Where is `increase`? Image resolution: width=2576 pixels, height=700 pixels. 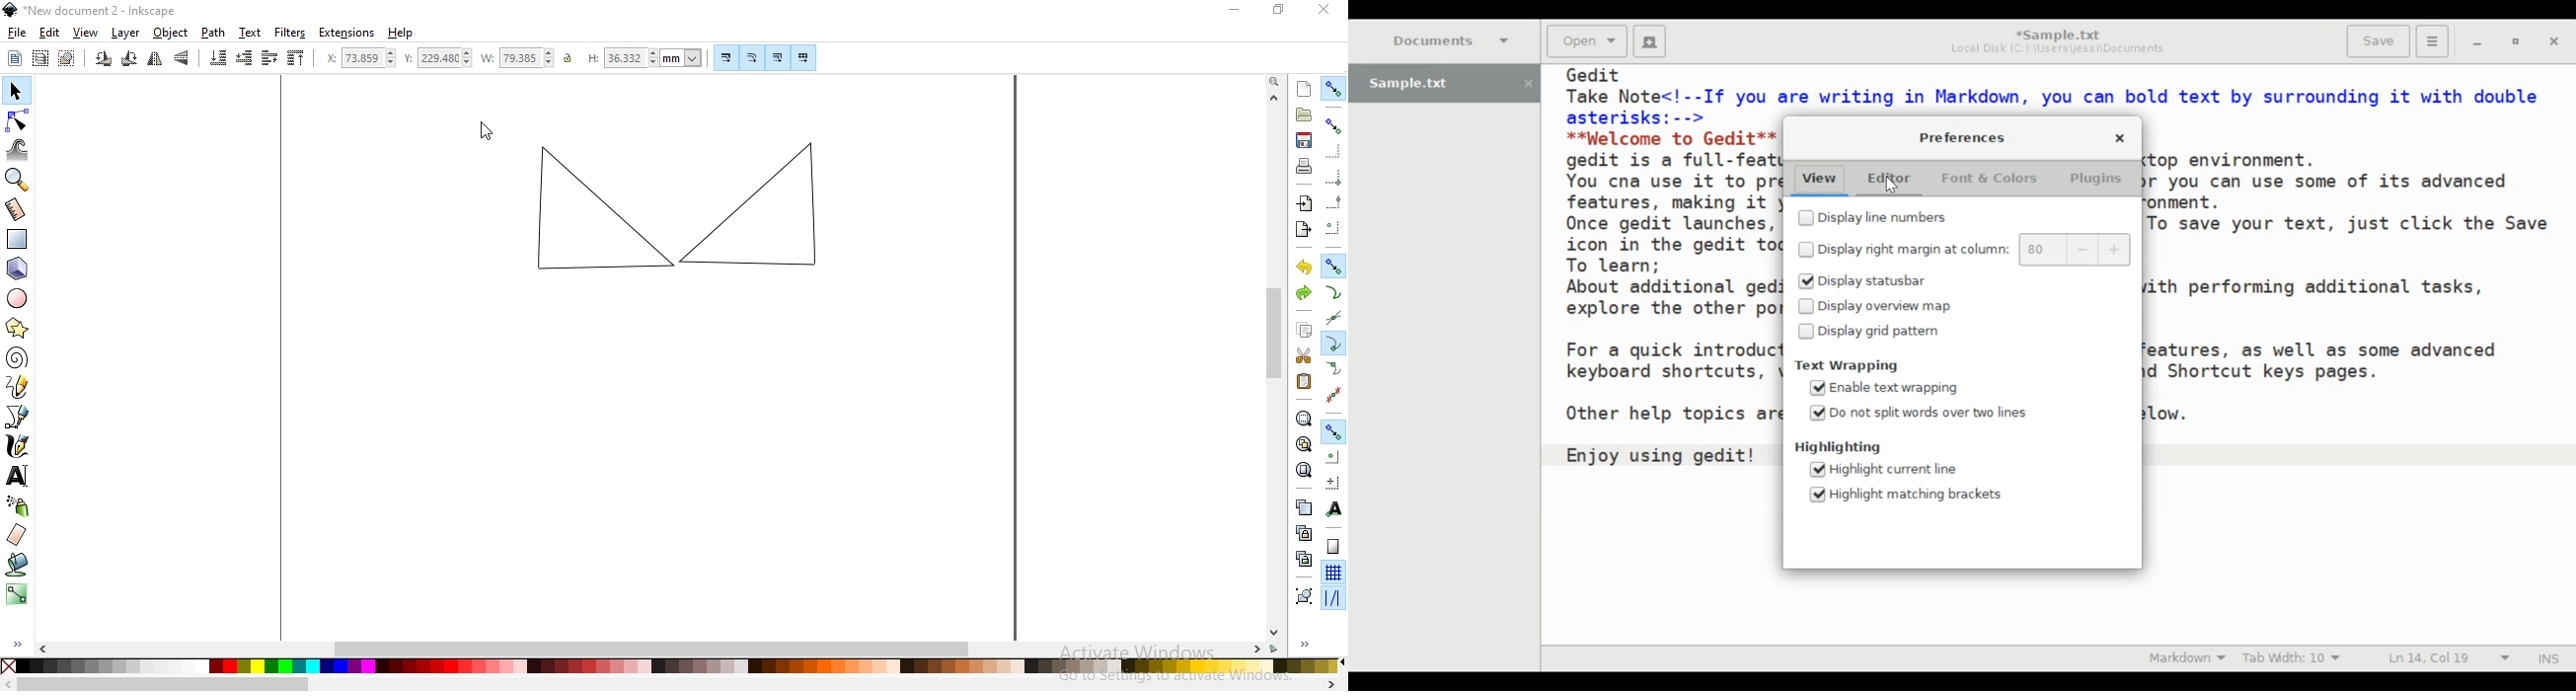
increase is located at coordinates (2115, 250).